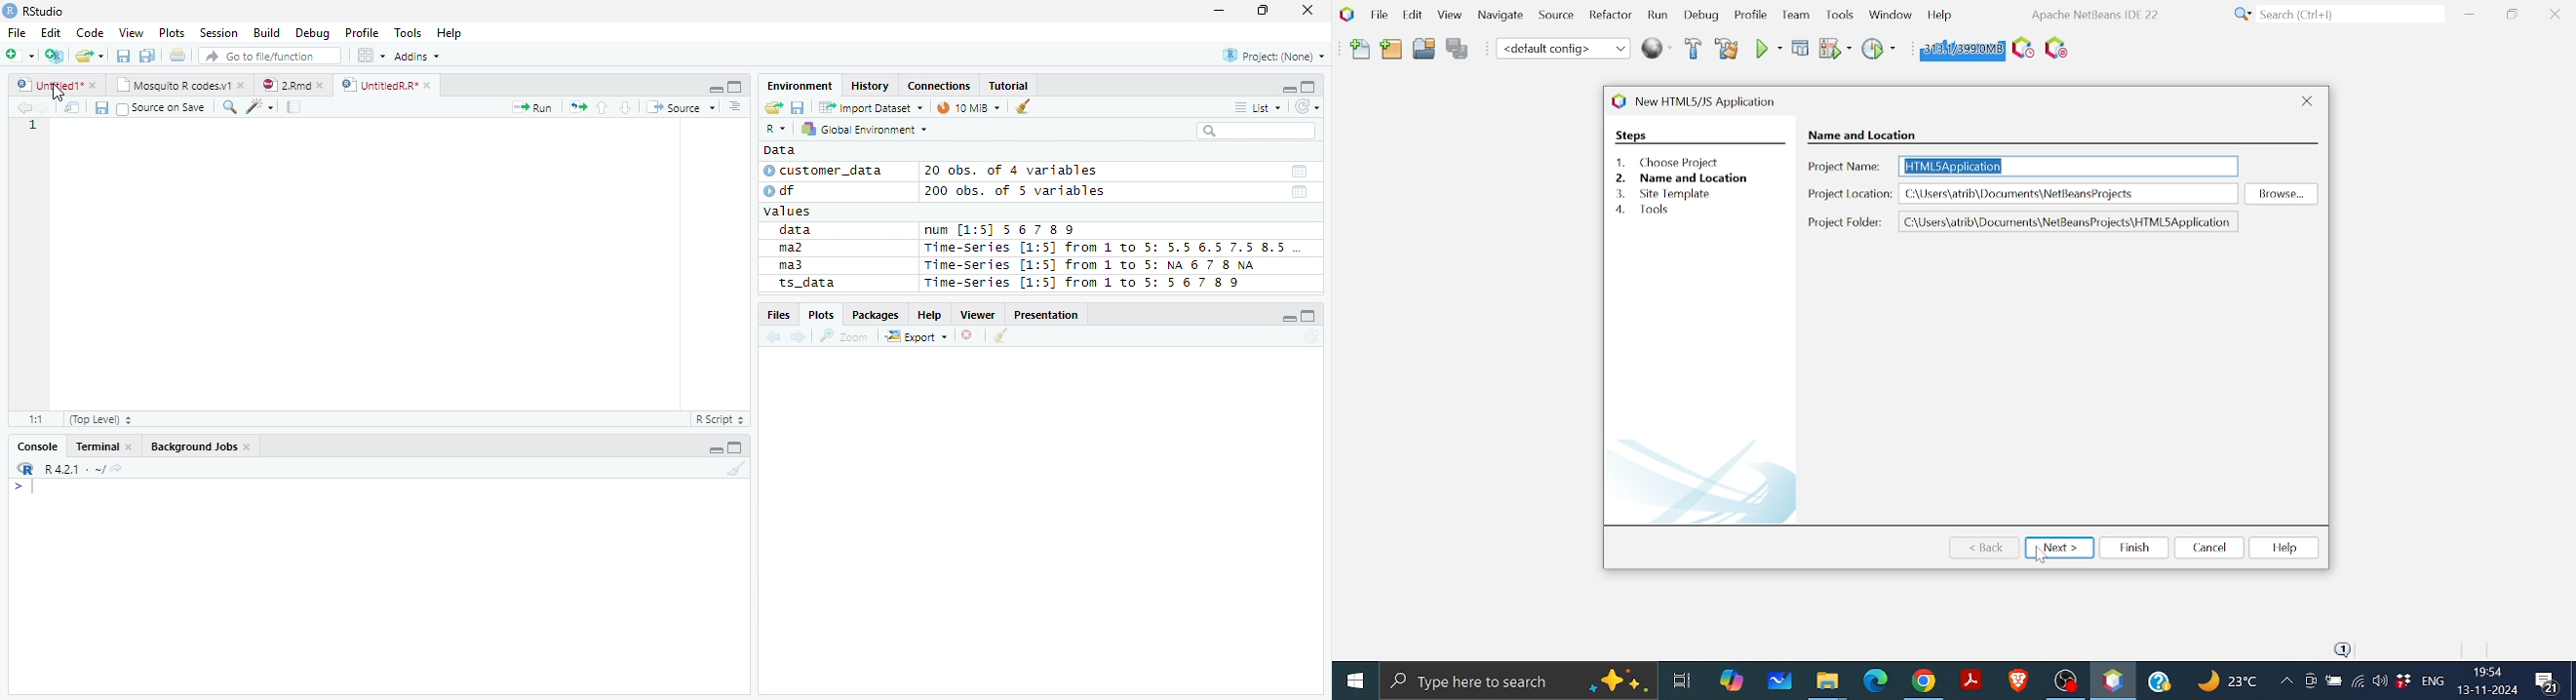 The height and width of the screenshot is (700, 2576). I want to click on Source on save, so click(162, 108).